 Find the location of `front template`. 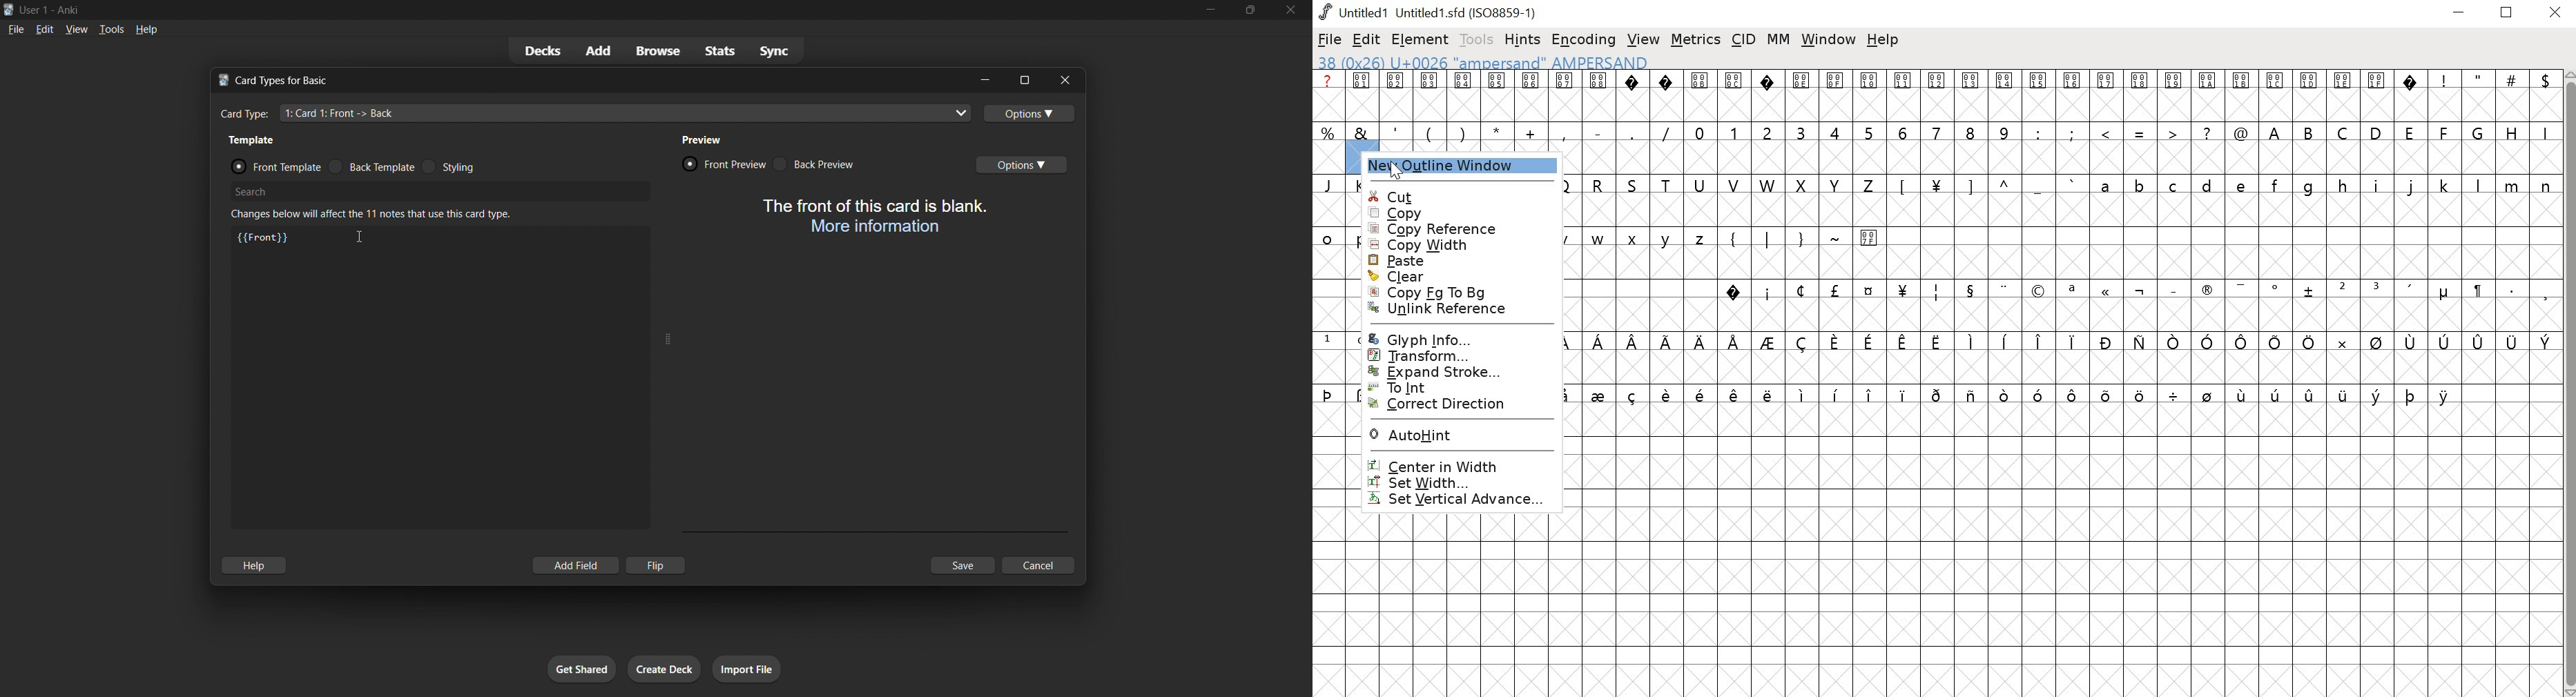

front template is located at coordinates (269, 163).